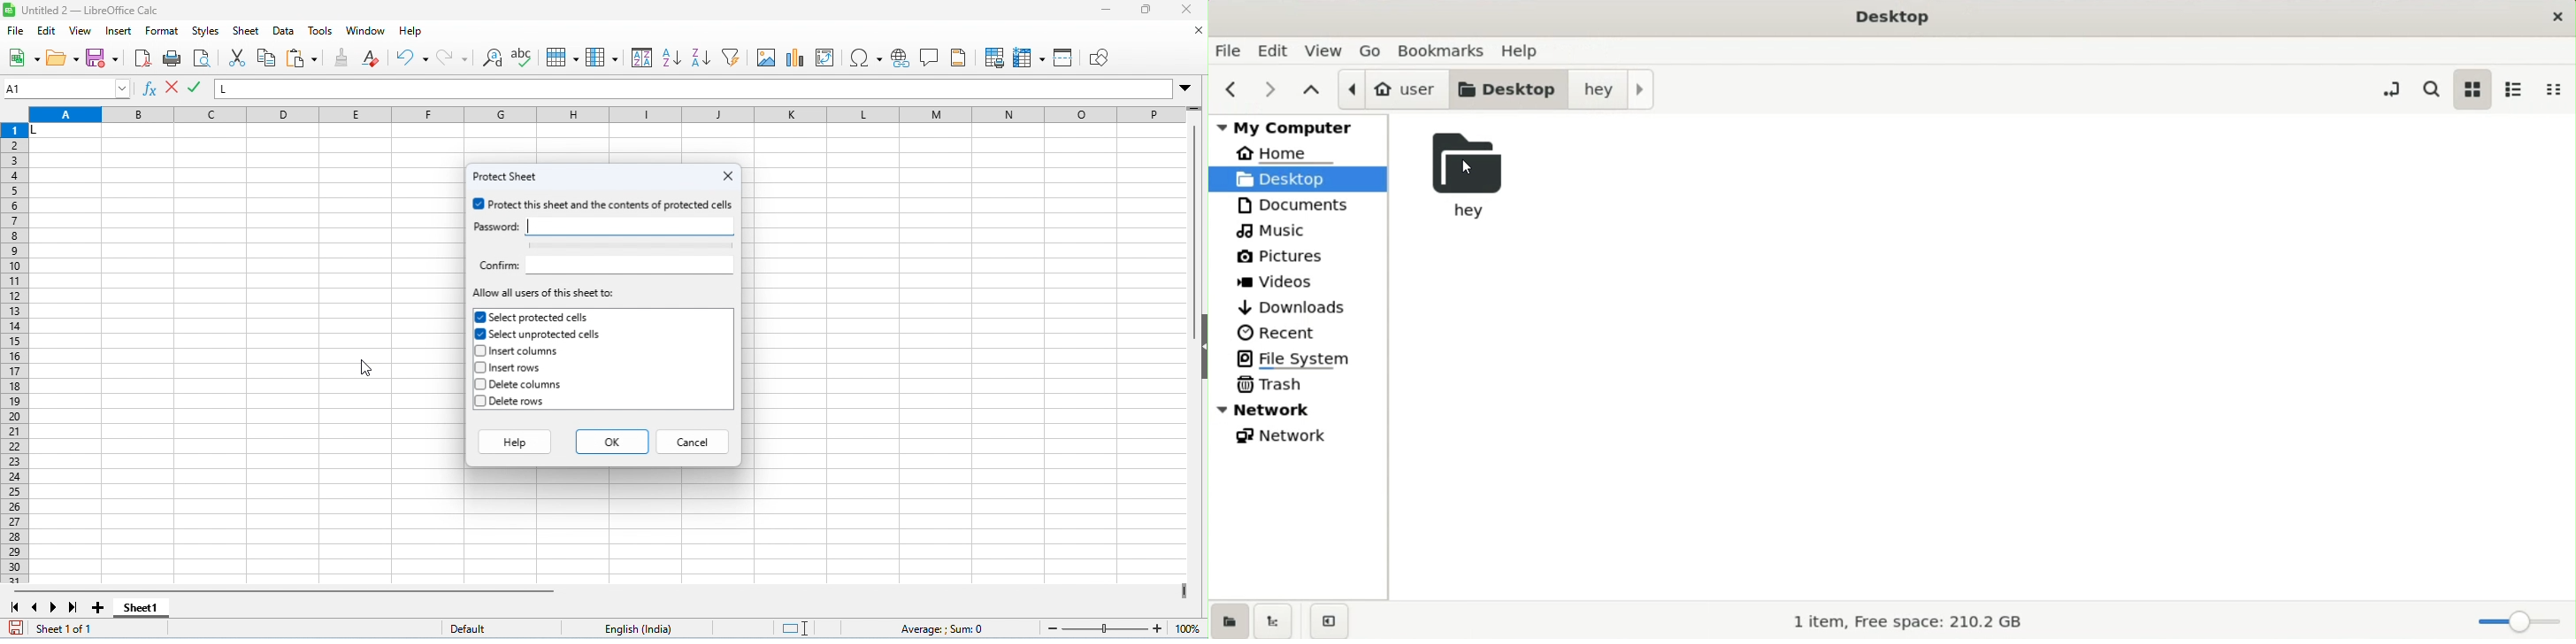 This screenshot has width=2576, height=644. Describe the element at coordinates (1194, 108) in the screenshot. I see `drag to view rows` at that location.